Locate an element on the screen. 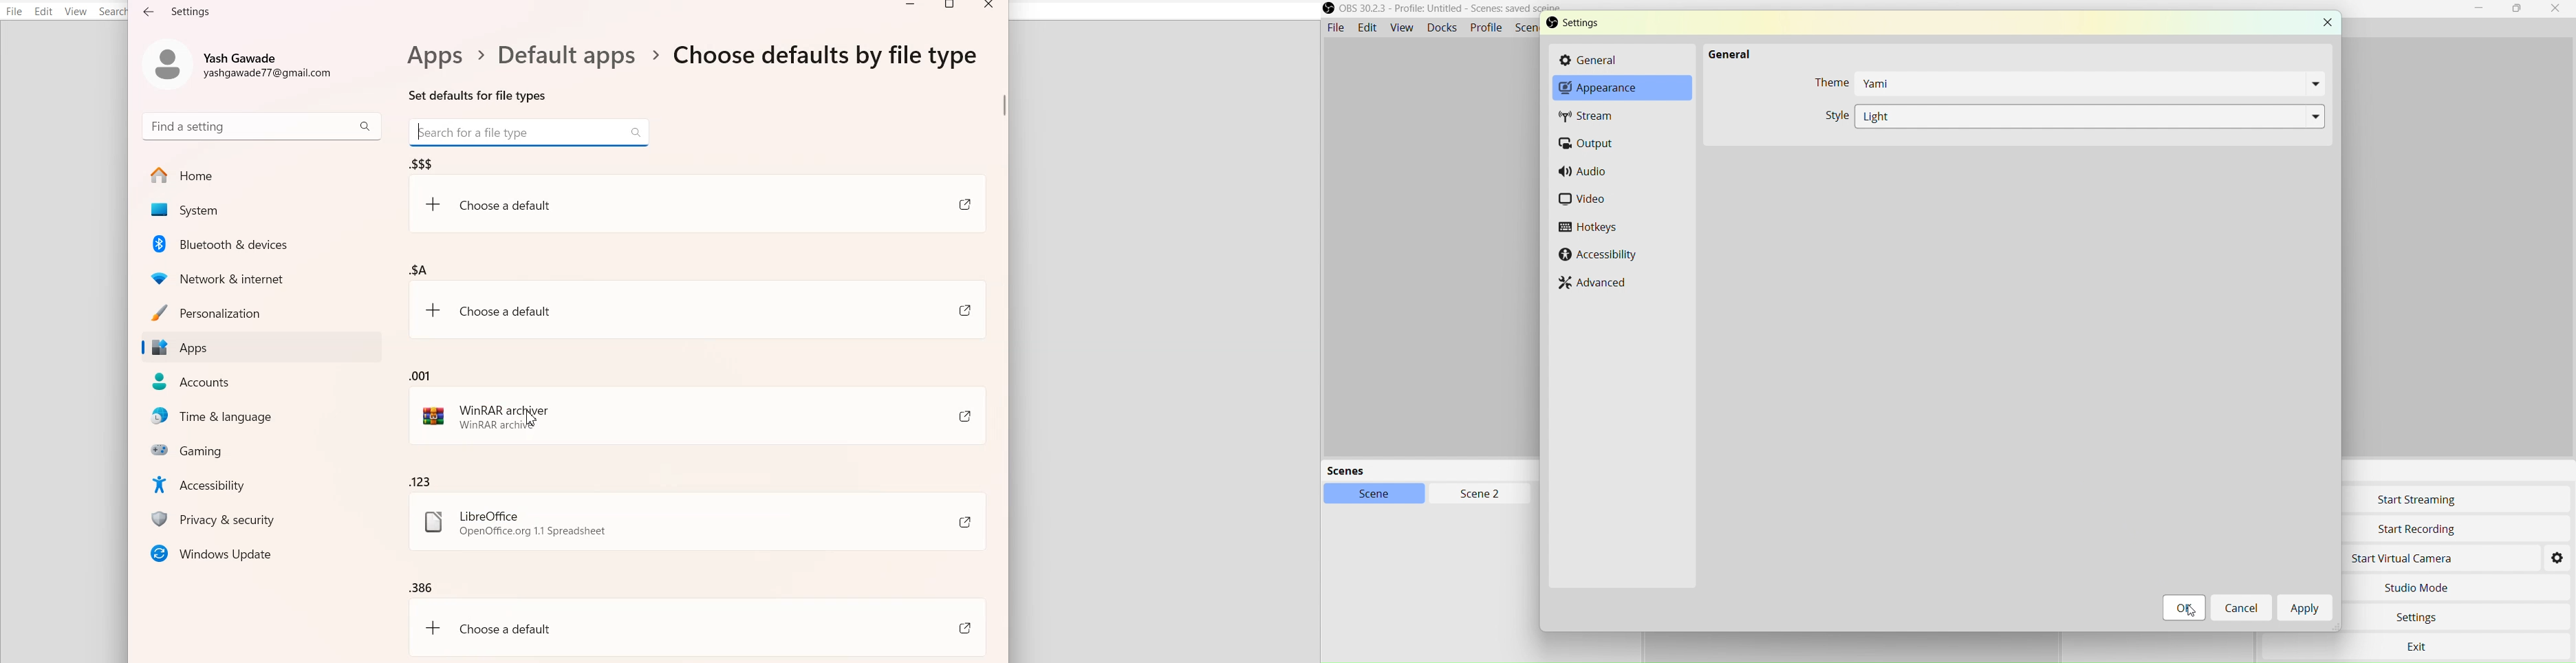  Edit is located at coordinates (44, 11).